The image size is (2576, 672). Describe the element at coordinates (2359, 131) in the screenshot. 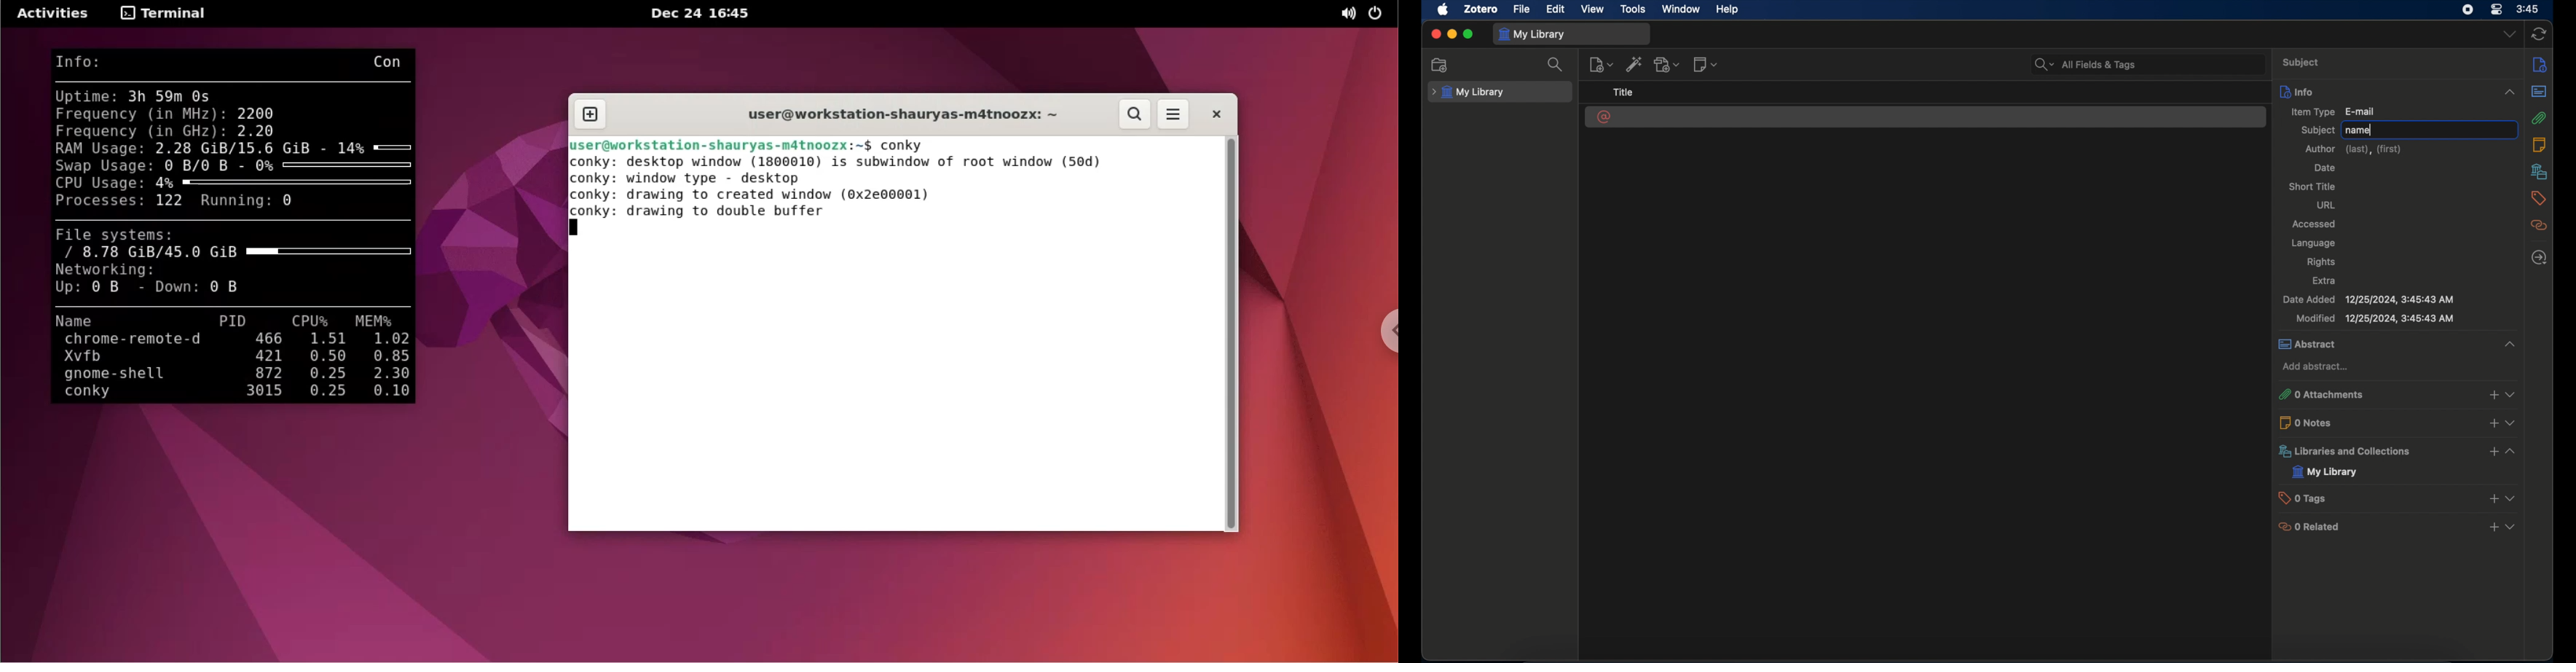

I see `name` at that location.